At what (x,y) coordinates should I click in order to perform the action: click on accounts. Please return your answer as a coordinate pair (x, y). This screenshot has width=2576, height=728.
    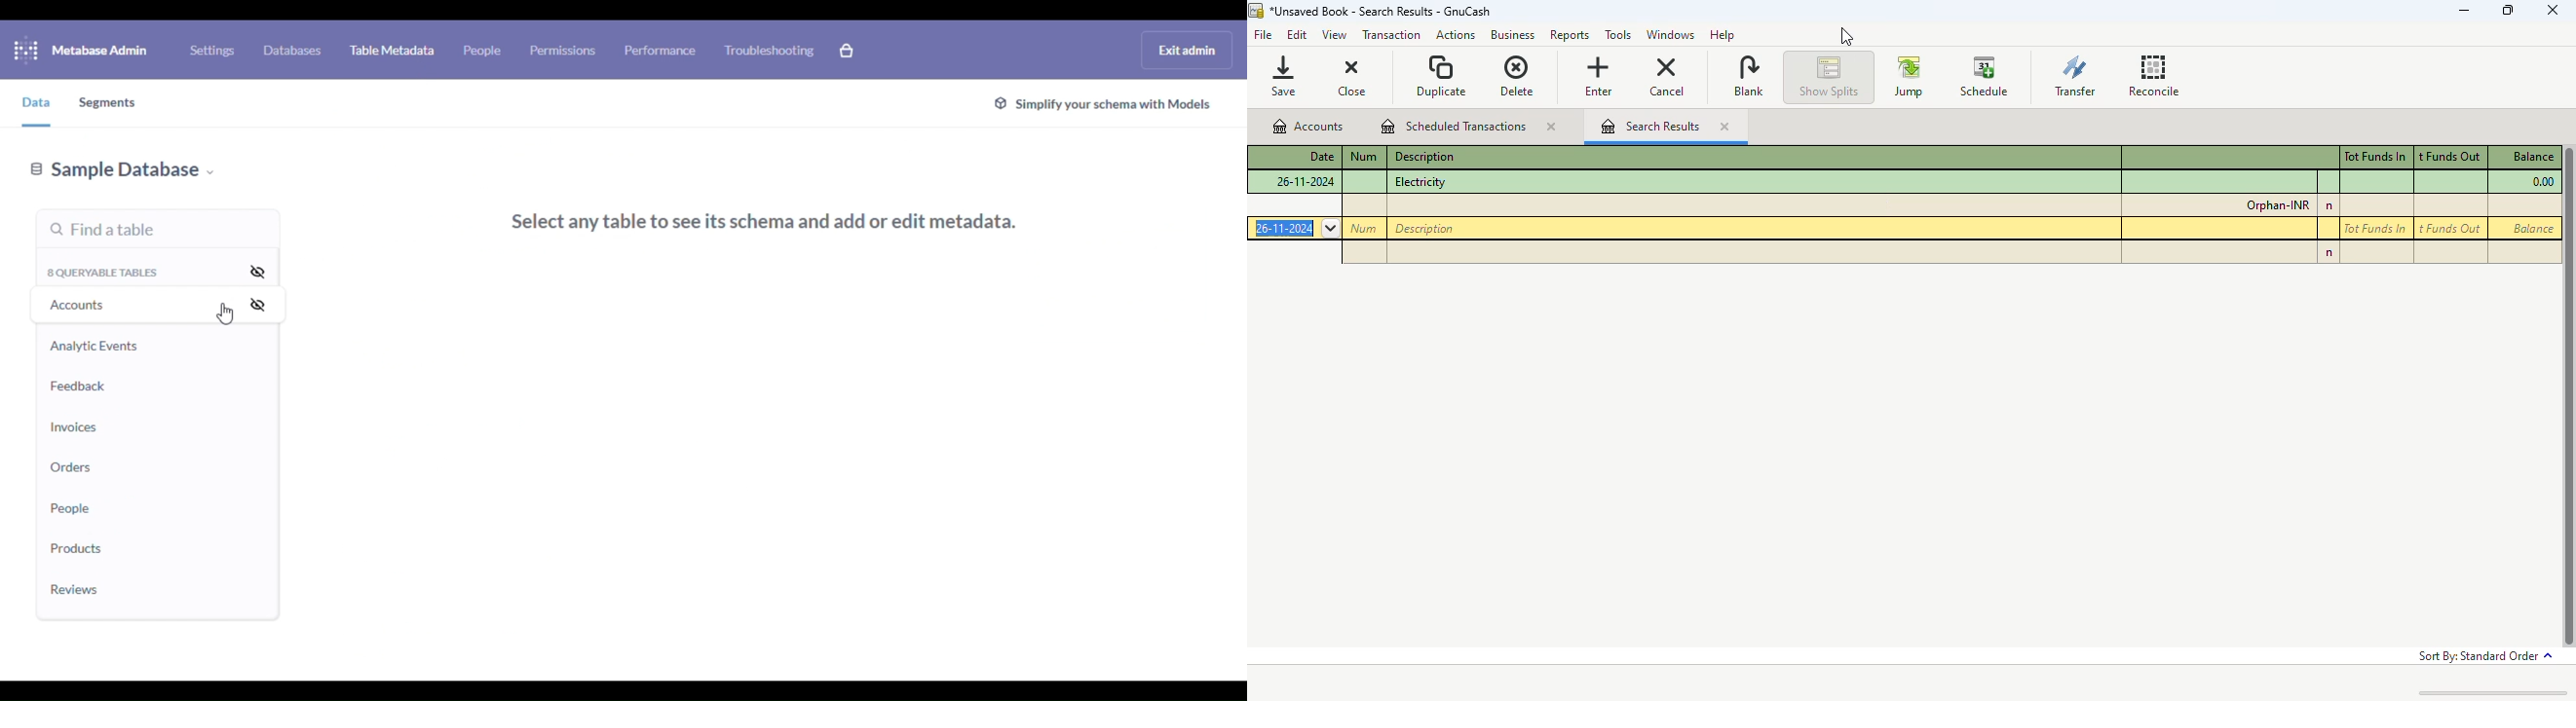
    Looking at the image, I should click on (81, 305).